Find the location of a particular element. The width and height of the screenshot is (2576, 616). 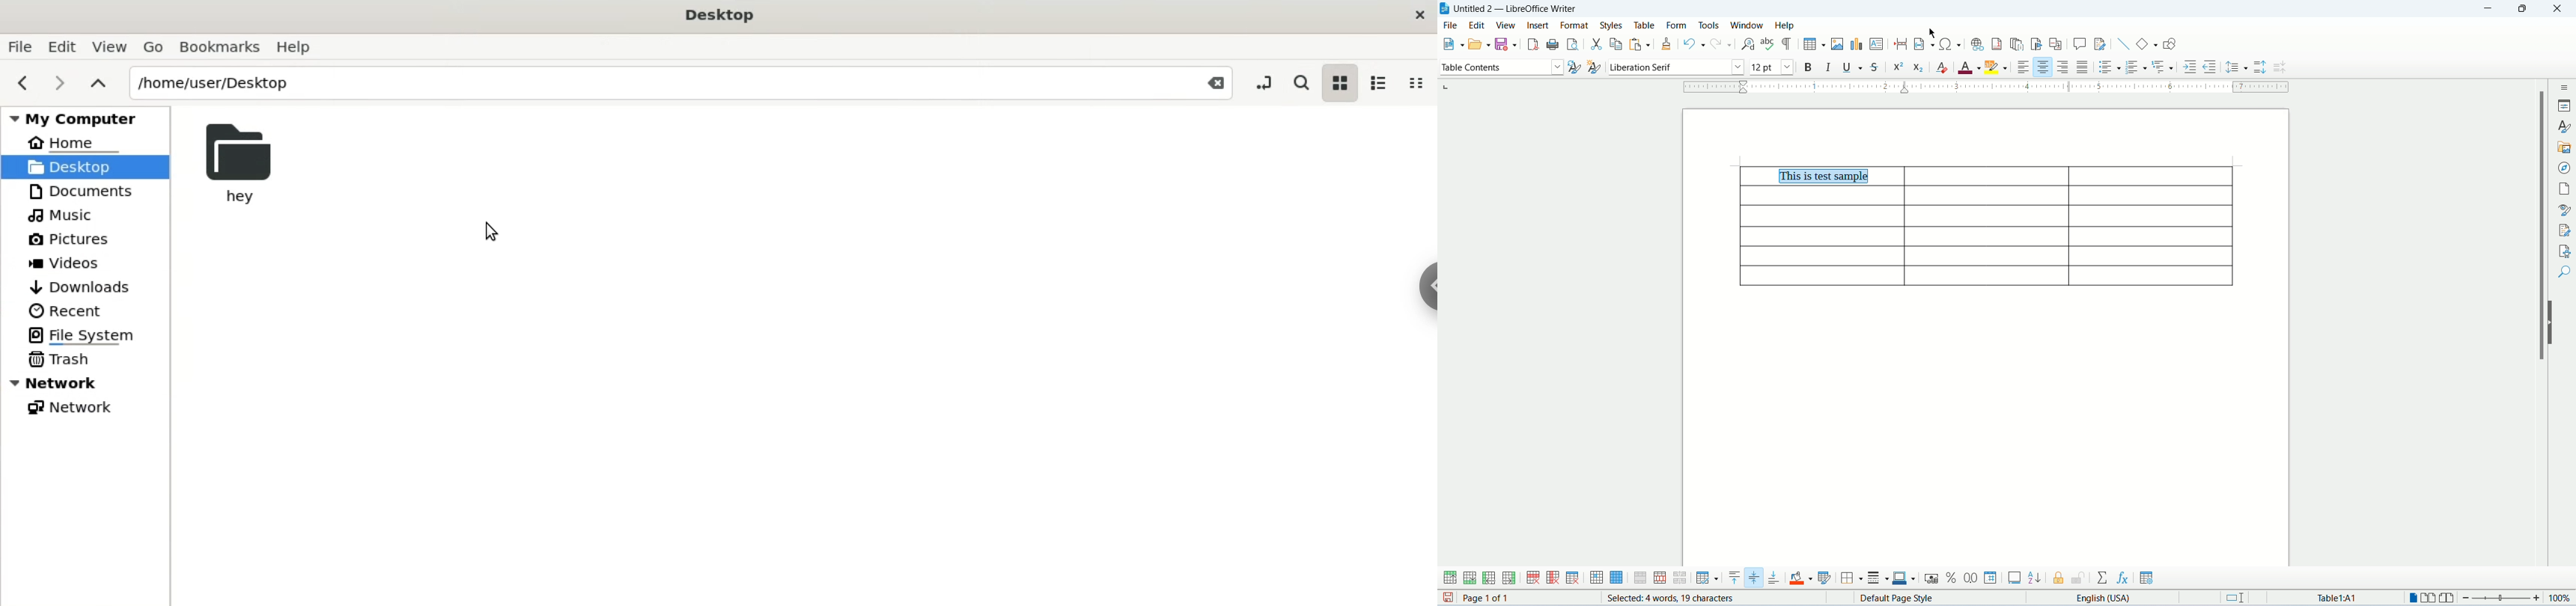

decrease indent is located at coordinates (2210, 67).